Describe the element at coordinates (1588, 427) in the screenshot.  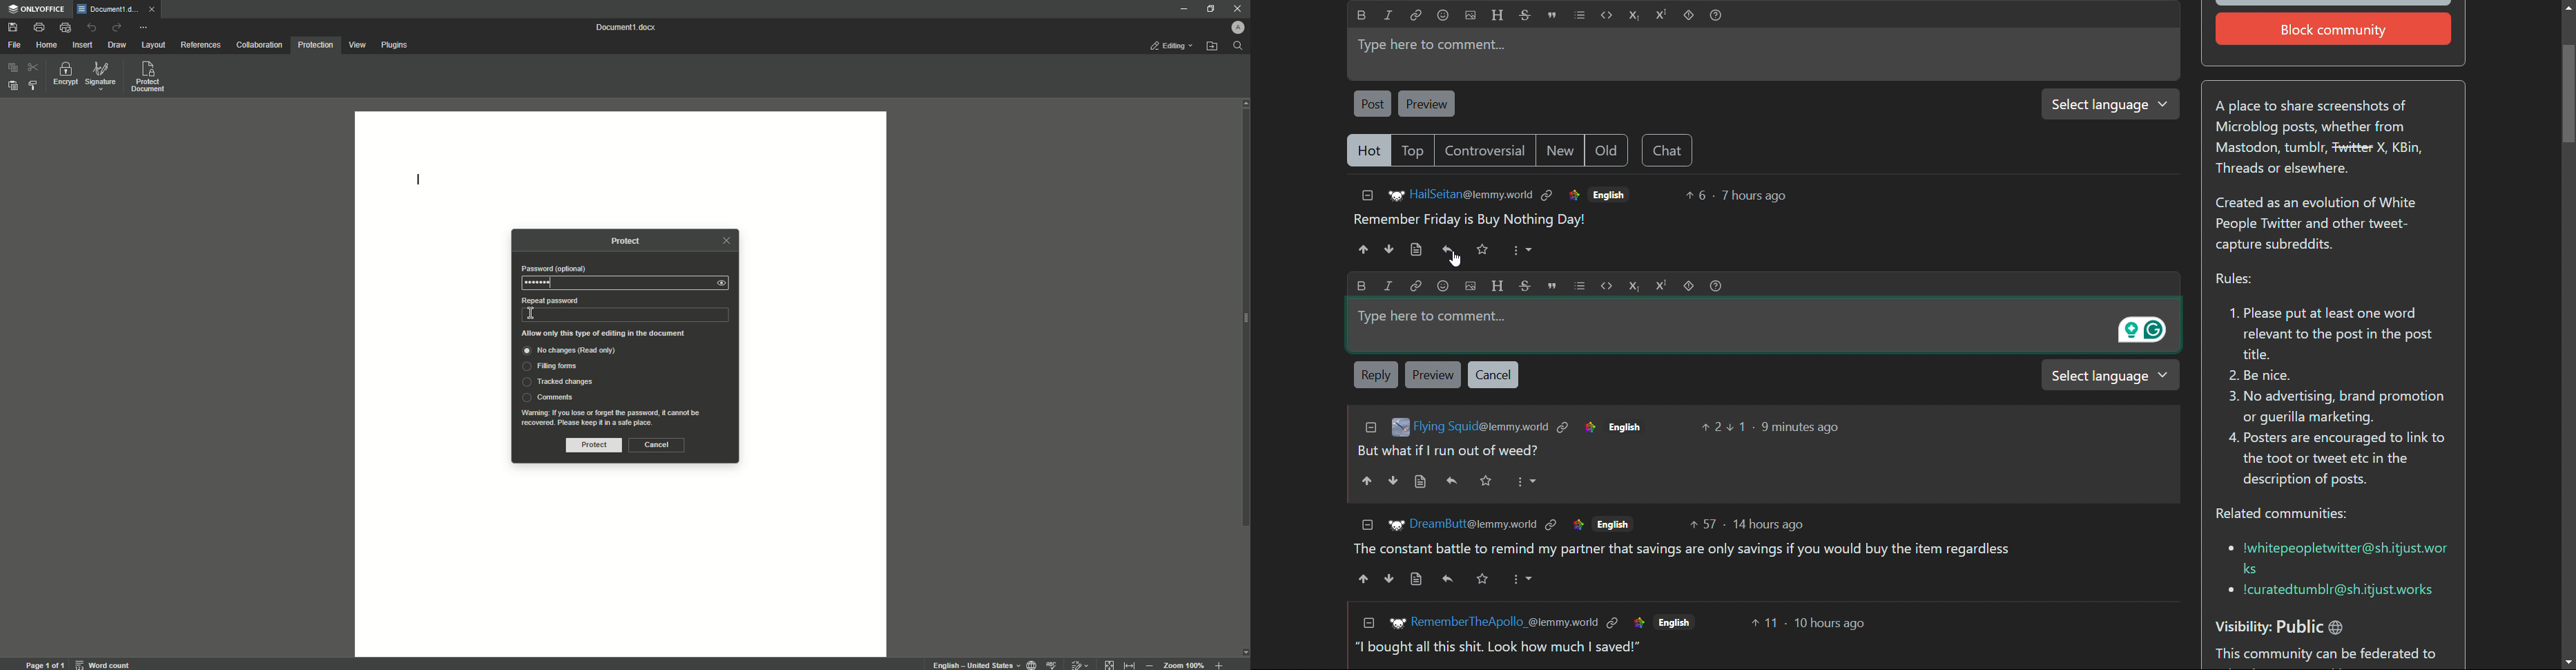
I see `link` at that location.